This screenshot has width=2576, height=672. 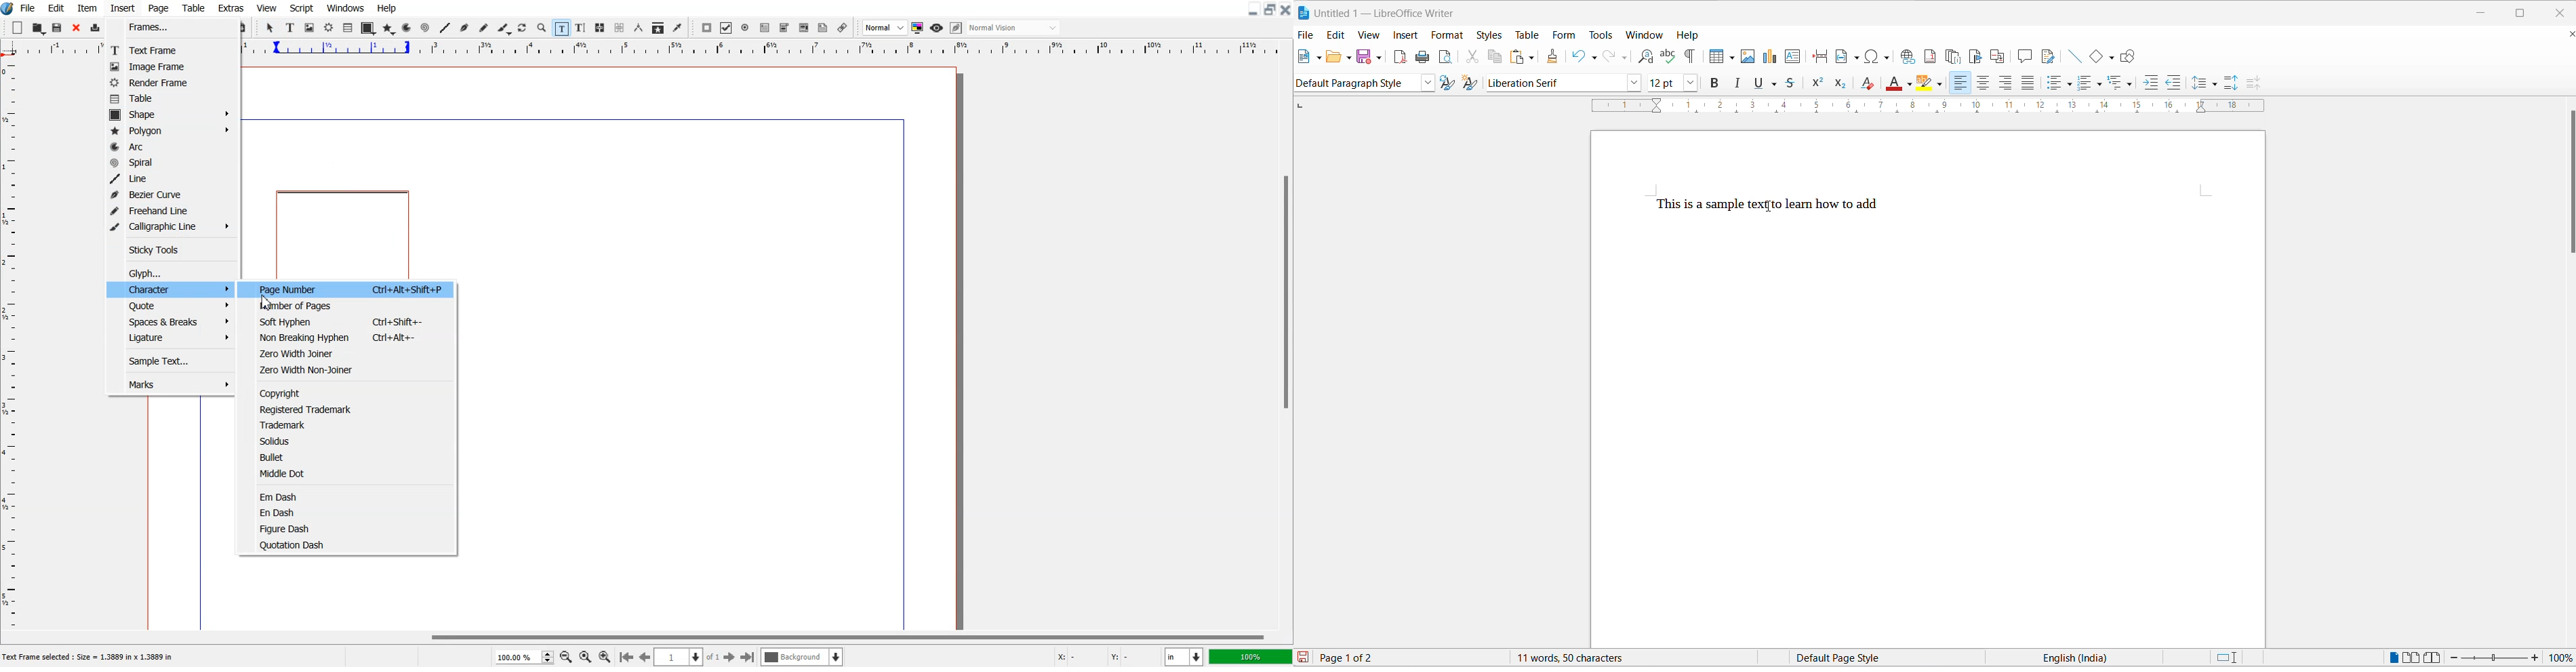 What do you see at coordinates (241, 28) in the screenshot?
I see `Paste` at bounding box center [241, 28].